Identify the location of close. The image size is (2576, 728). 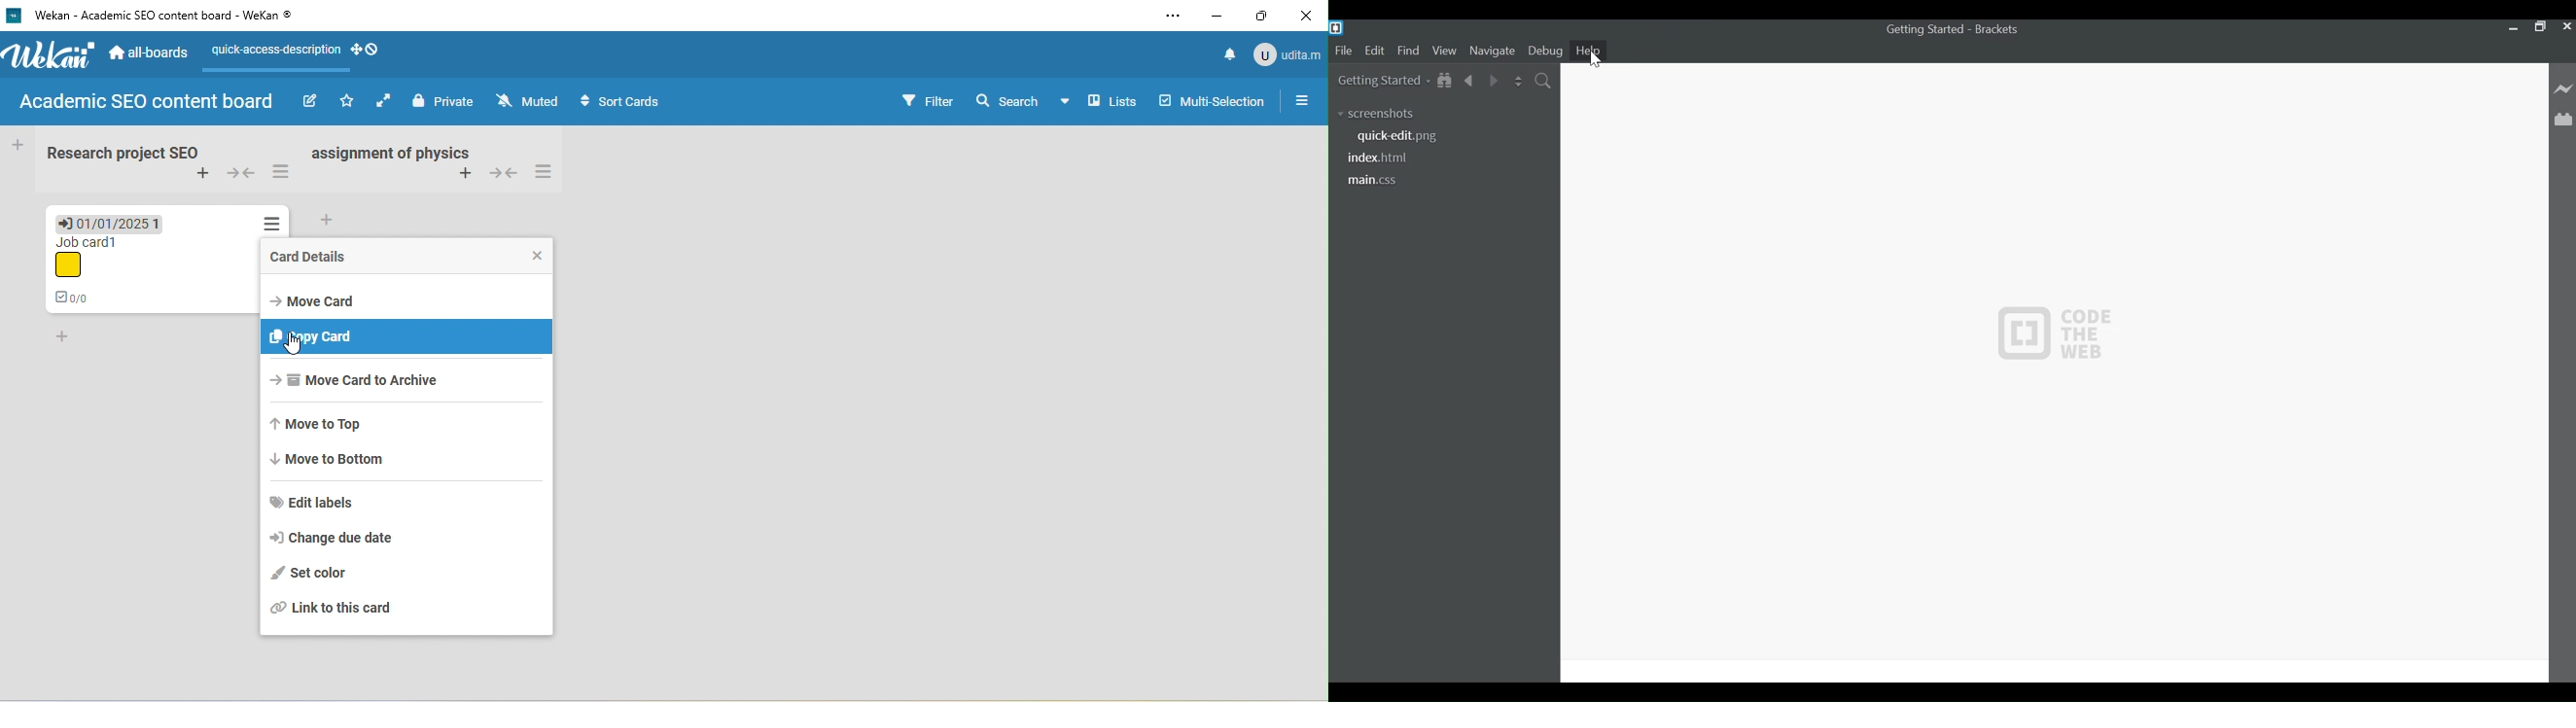
(531, 255).